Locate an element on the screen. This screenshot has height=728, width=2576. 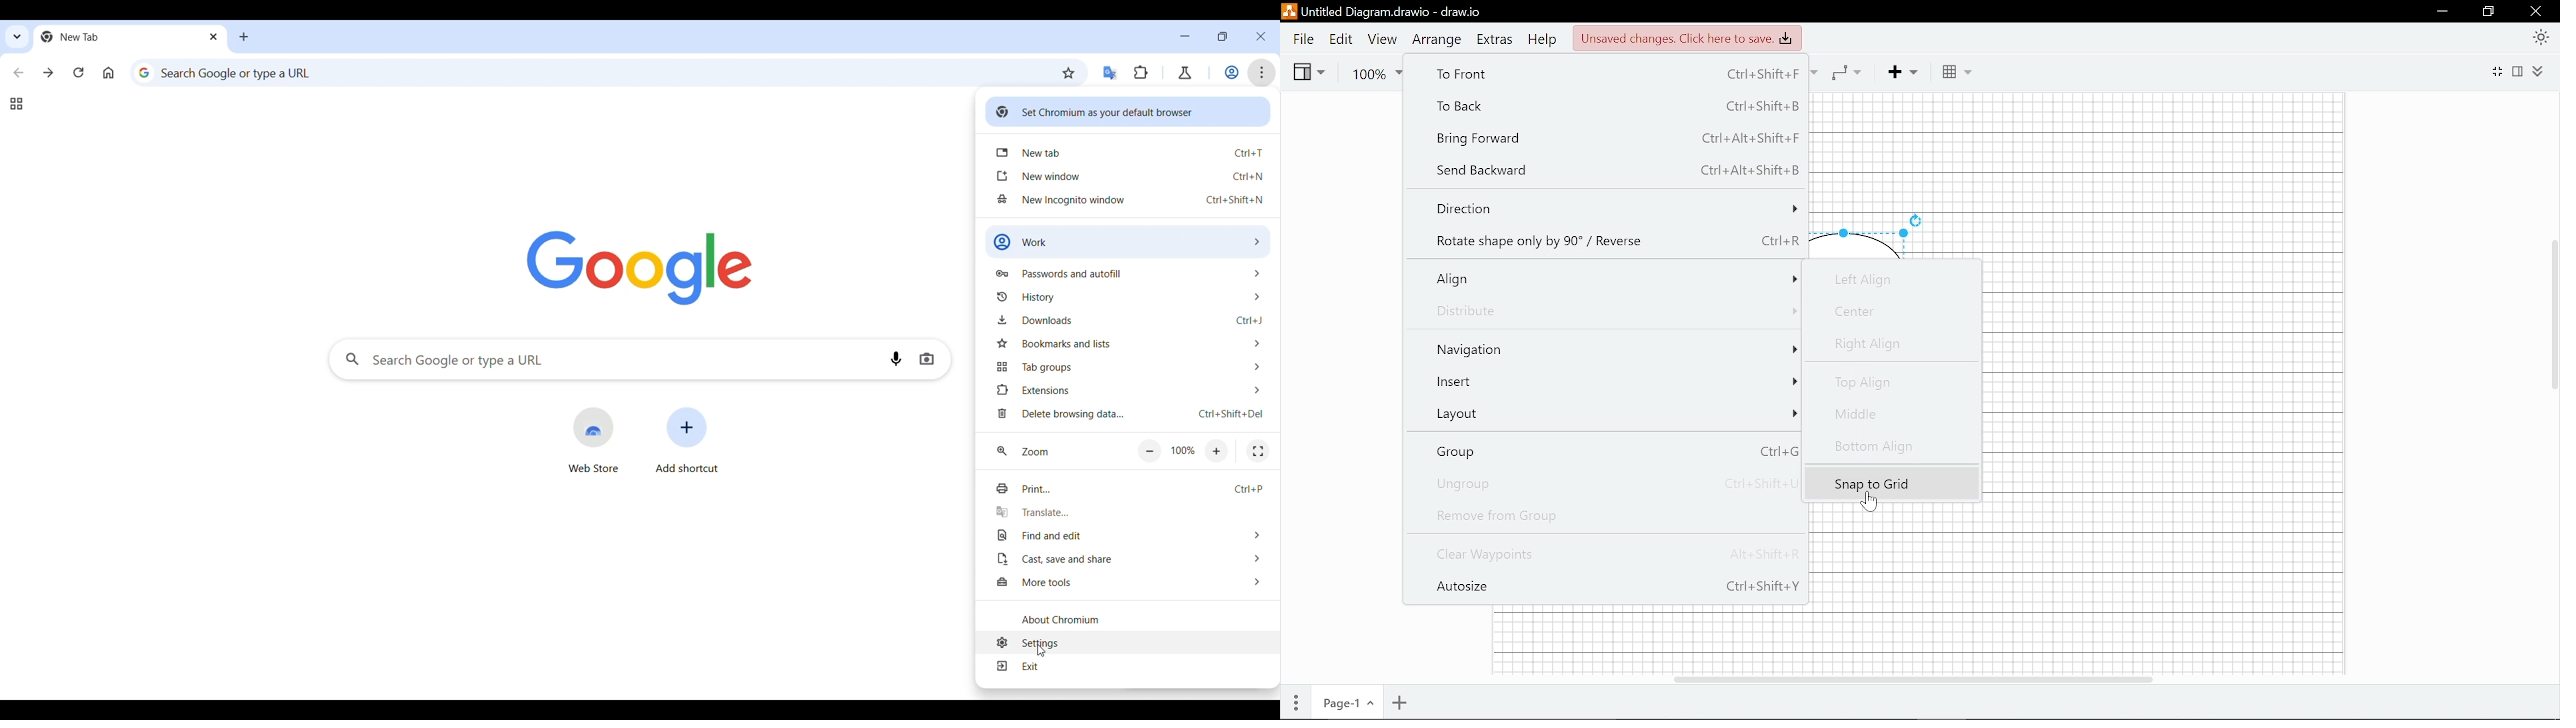
More tools is located at coordinates (1129, 583).